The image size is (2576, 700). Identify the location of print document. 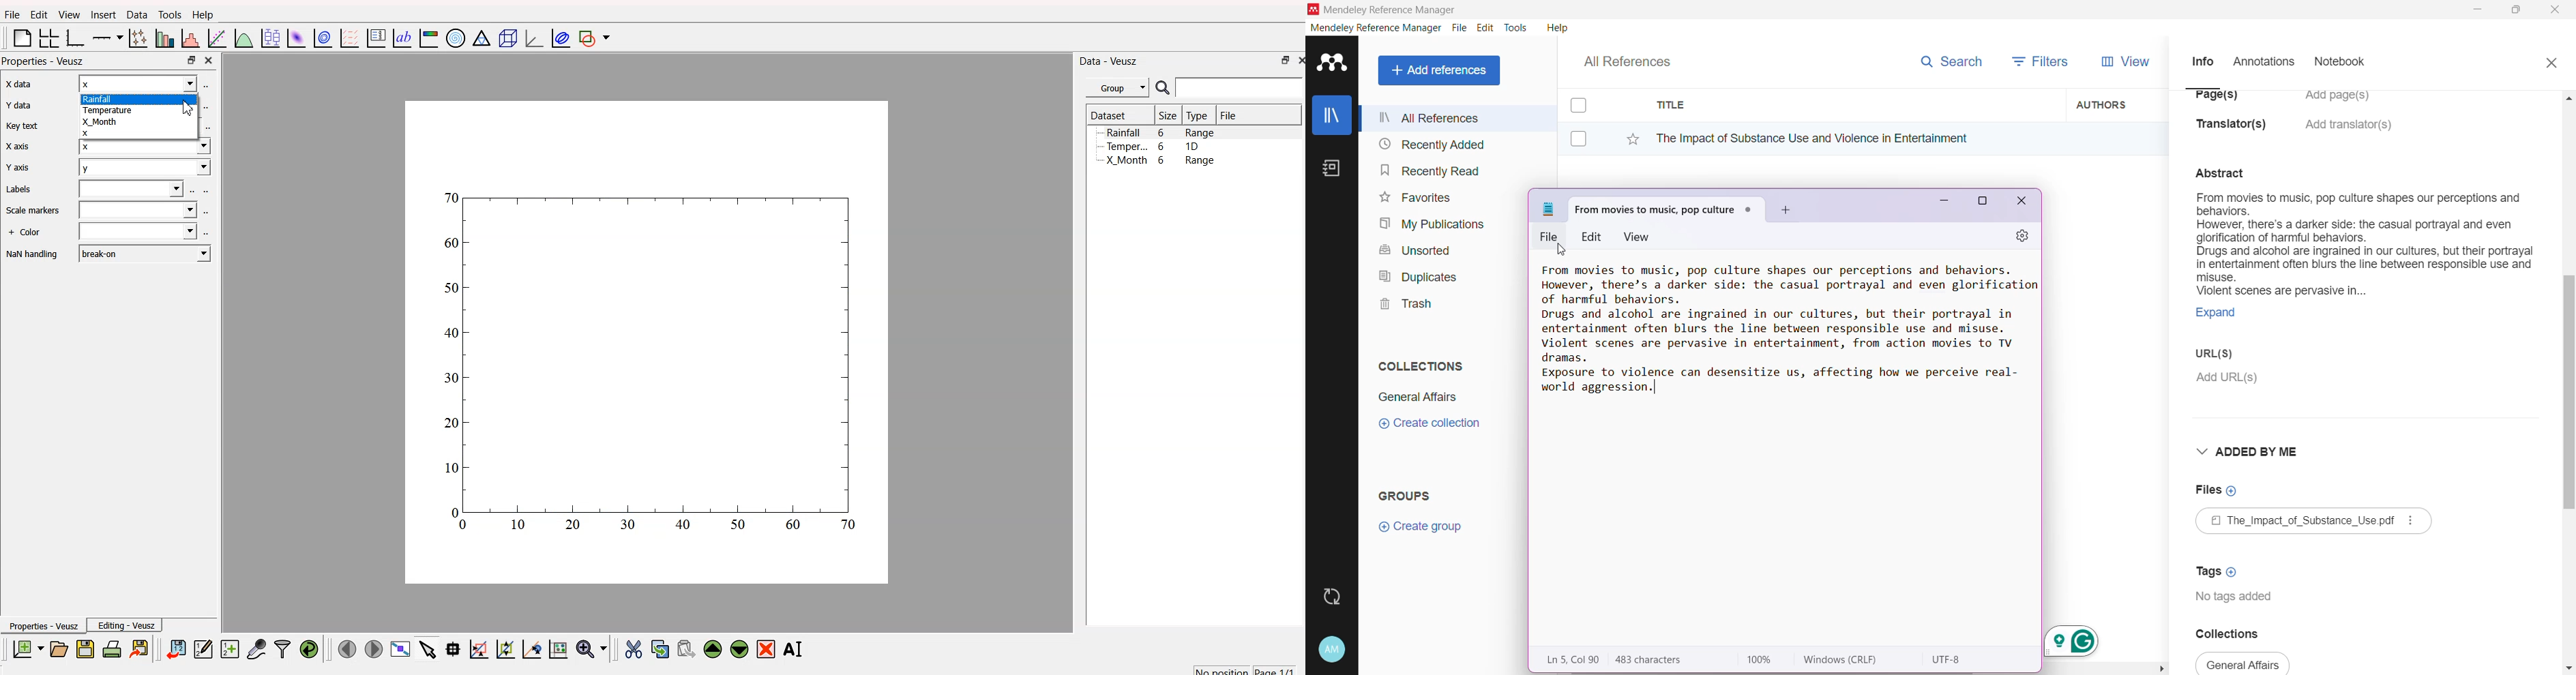
(112, 648).